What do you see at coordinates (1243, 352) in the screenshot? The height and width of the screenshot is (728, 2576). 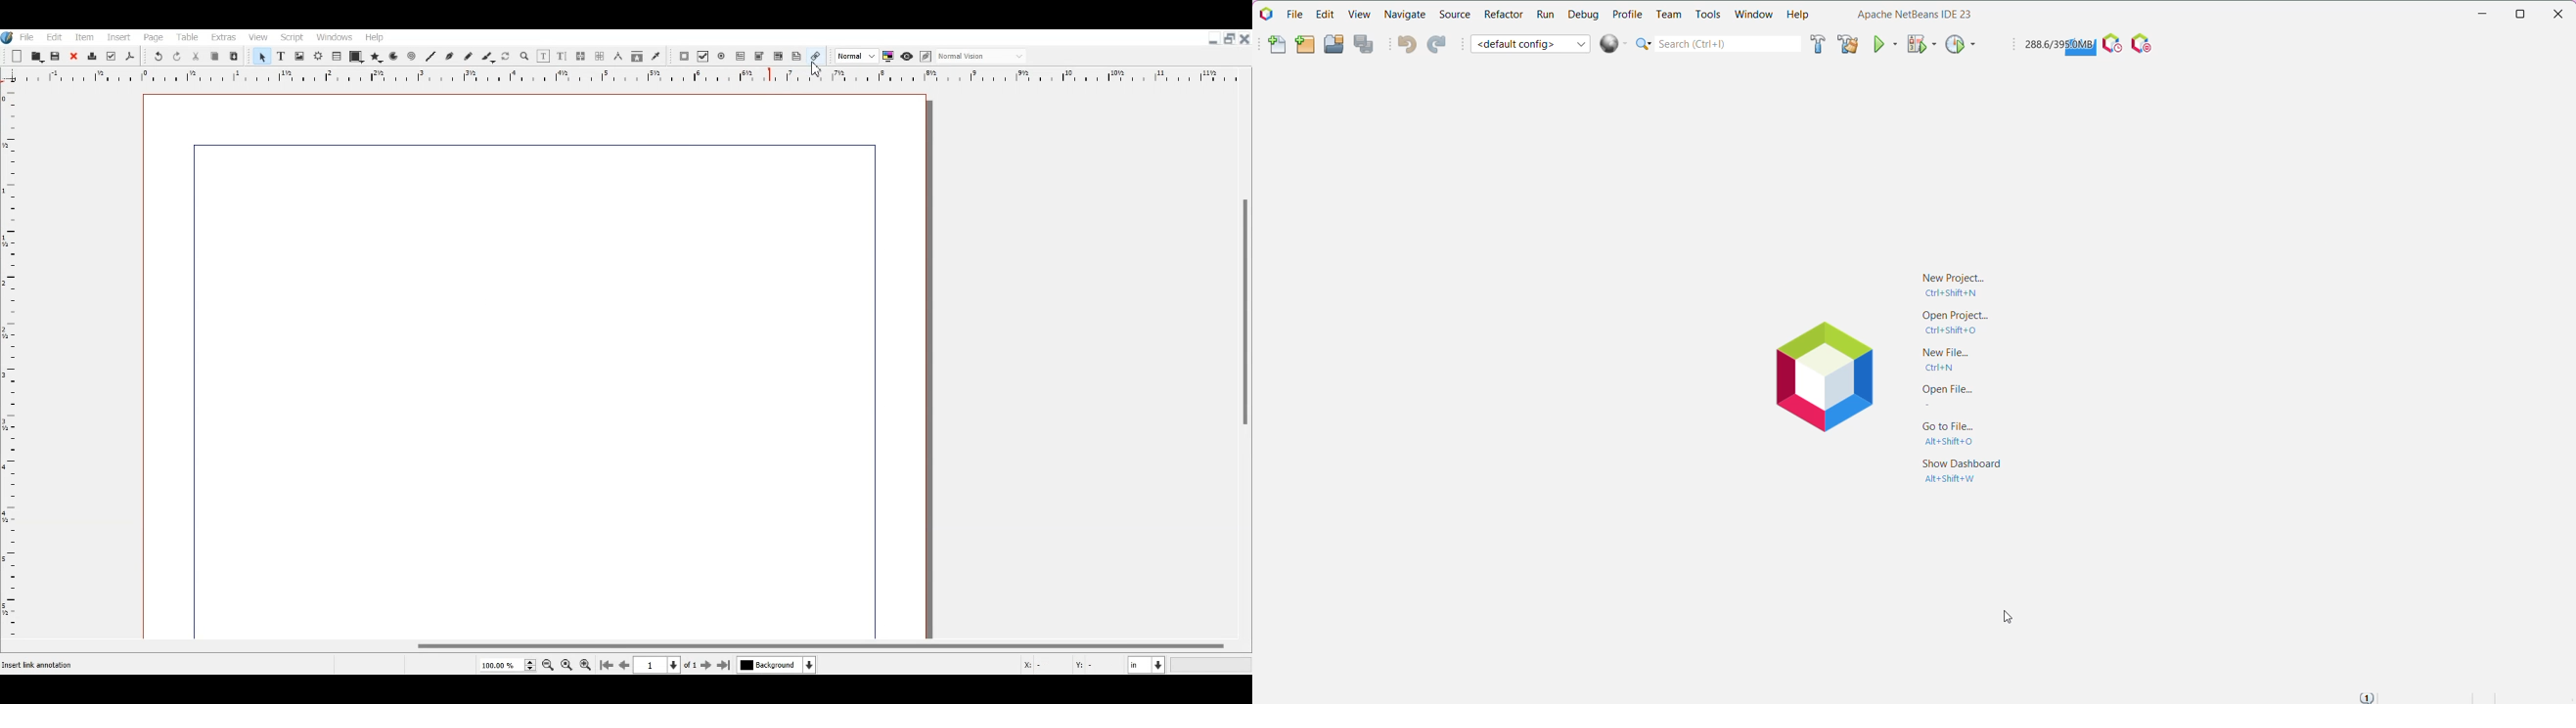 I see `Vertical Scroll Bar` at bounding box center [1243, 352].